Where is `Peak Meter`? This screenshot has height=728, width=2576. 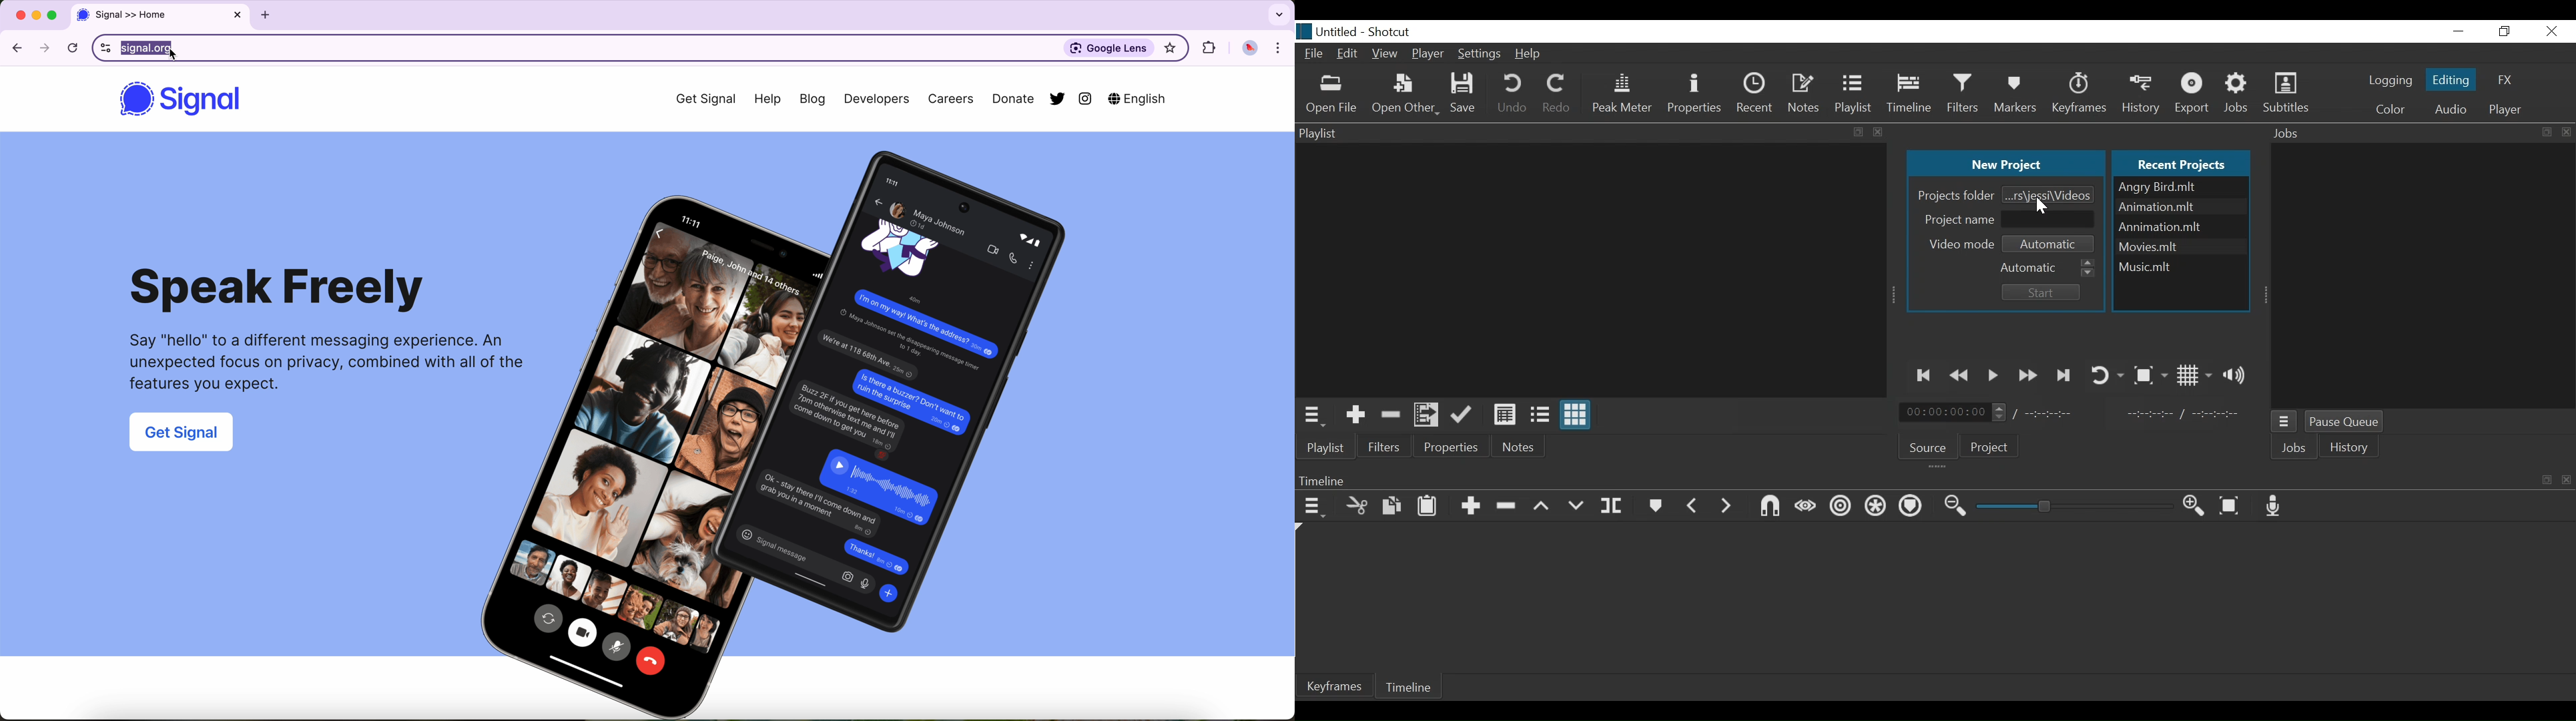 Peak Meter is located at coordinates (1622, 93).